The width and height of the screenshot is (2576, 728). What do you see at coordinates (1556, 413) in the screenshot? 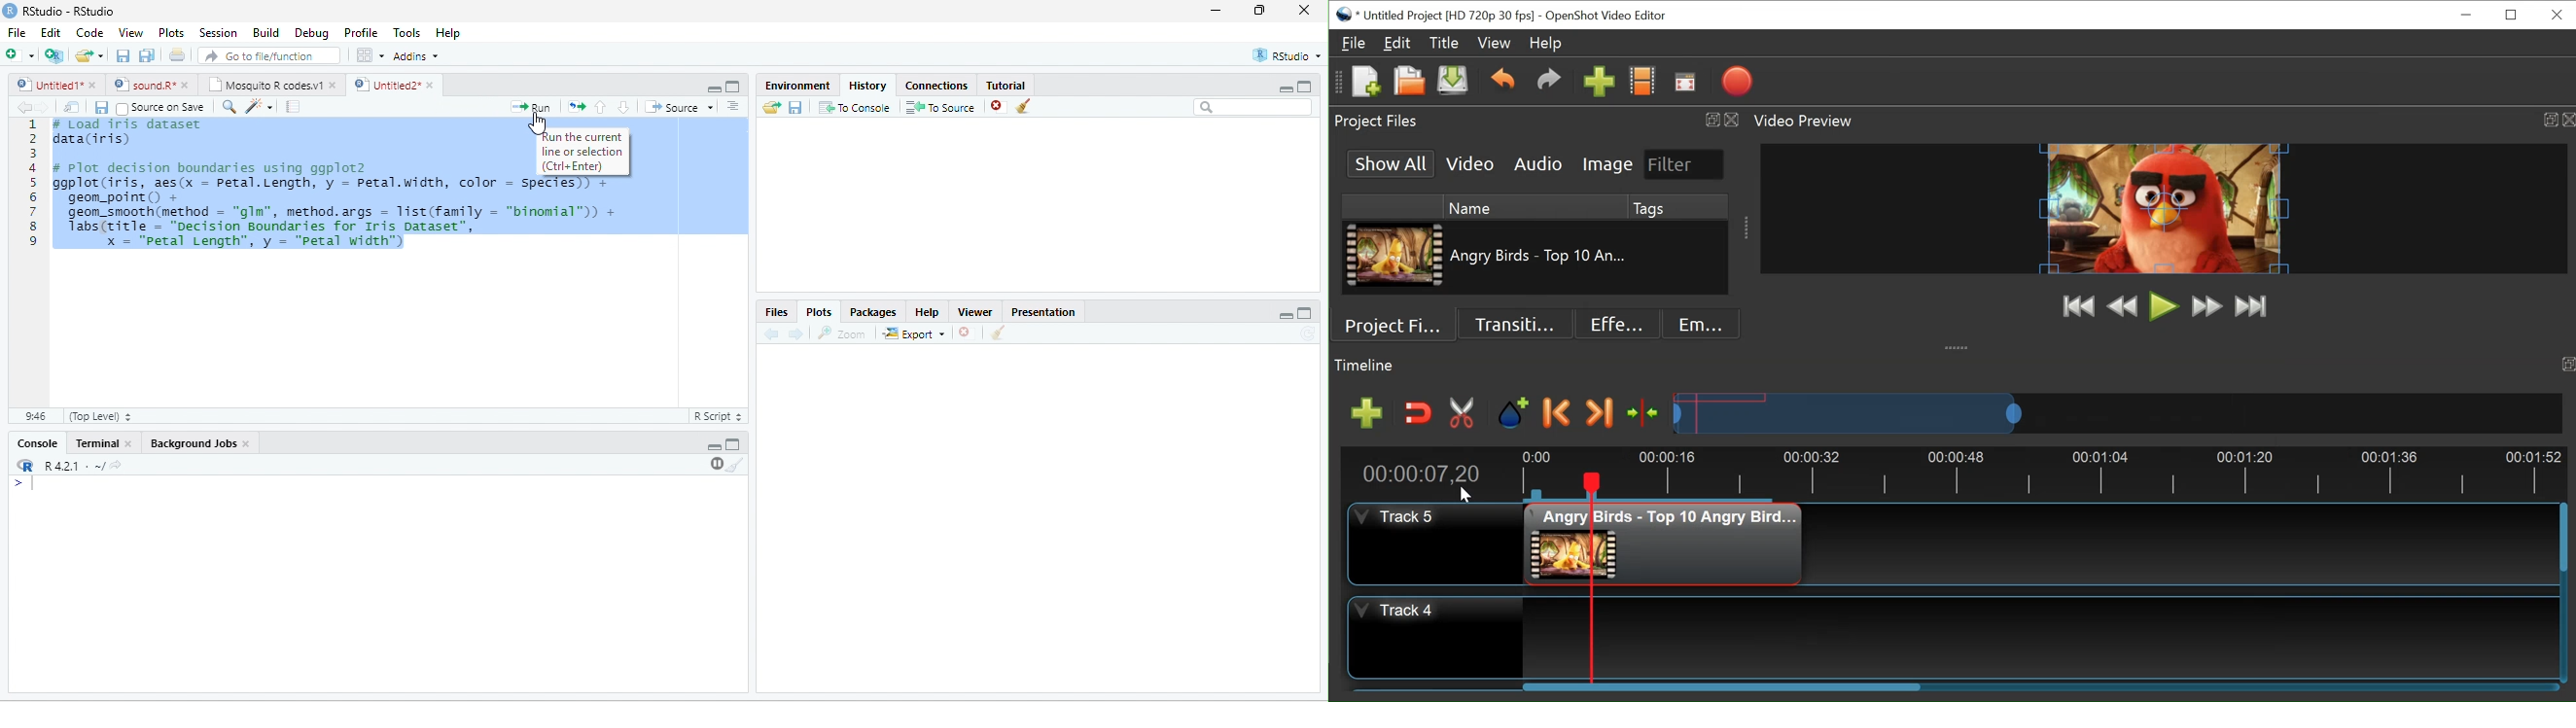
I see `Previous Marker` at bounding box center [1556, 413].